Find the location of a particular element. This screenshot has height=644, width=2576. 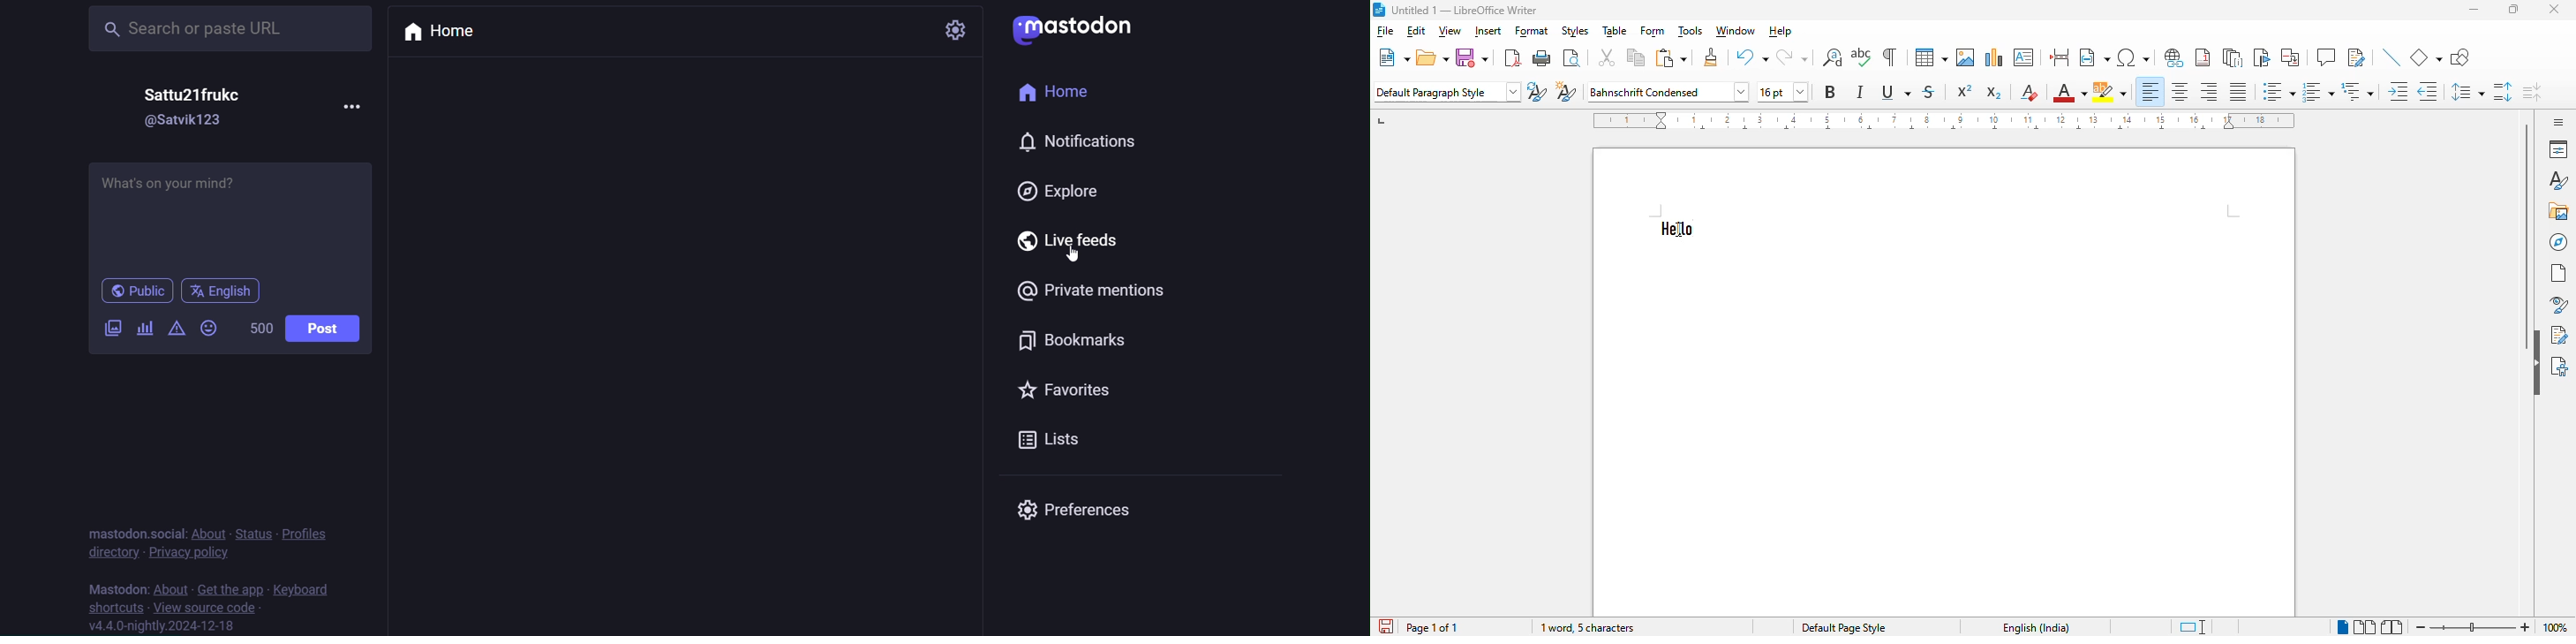

vertical scroll bar is located at coordinates (2527, 238).